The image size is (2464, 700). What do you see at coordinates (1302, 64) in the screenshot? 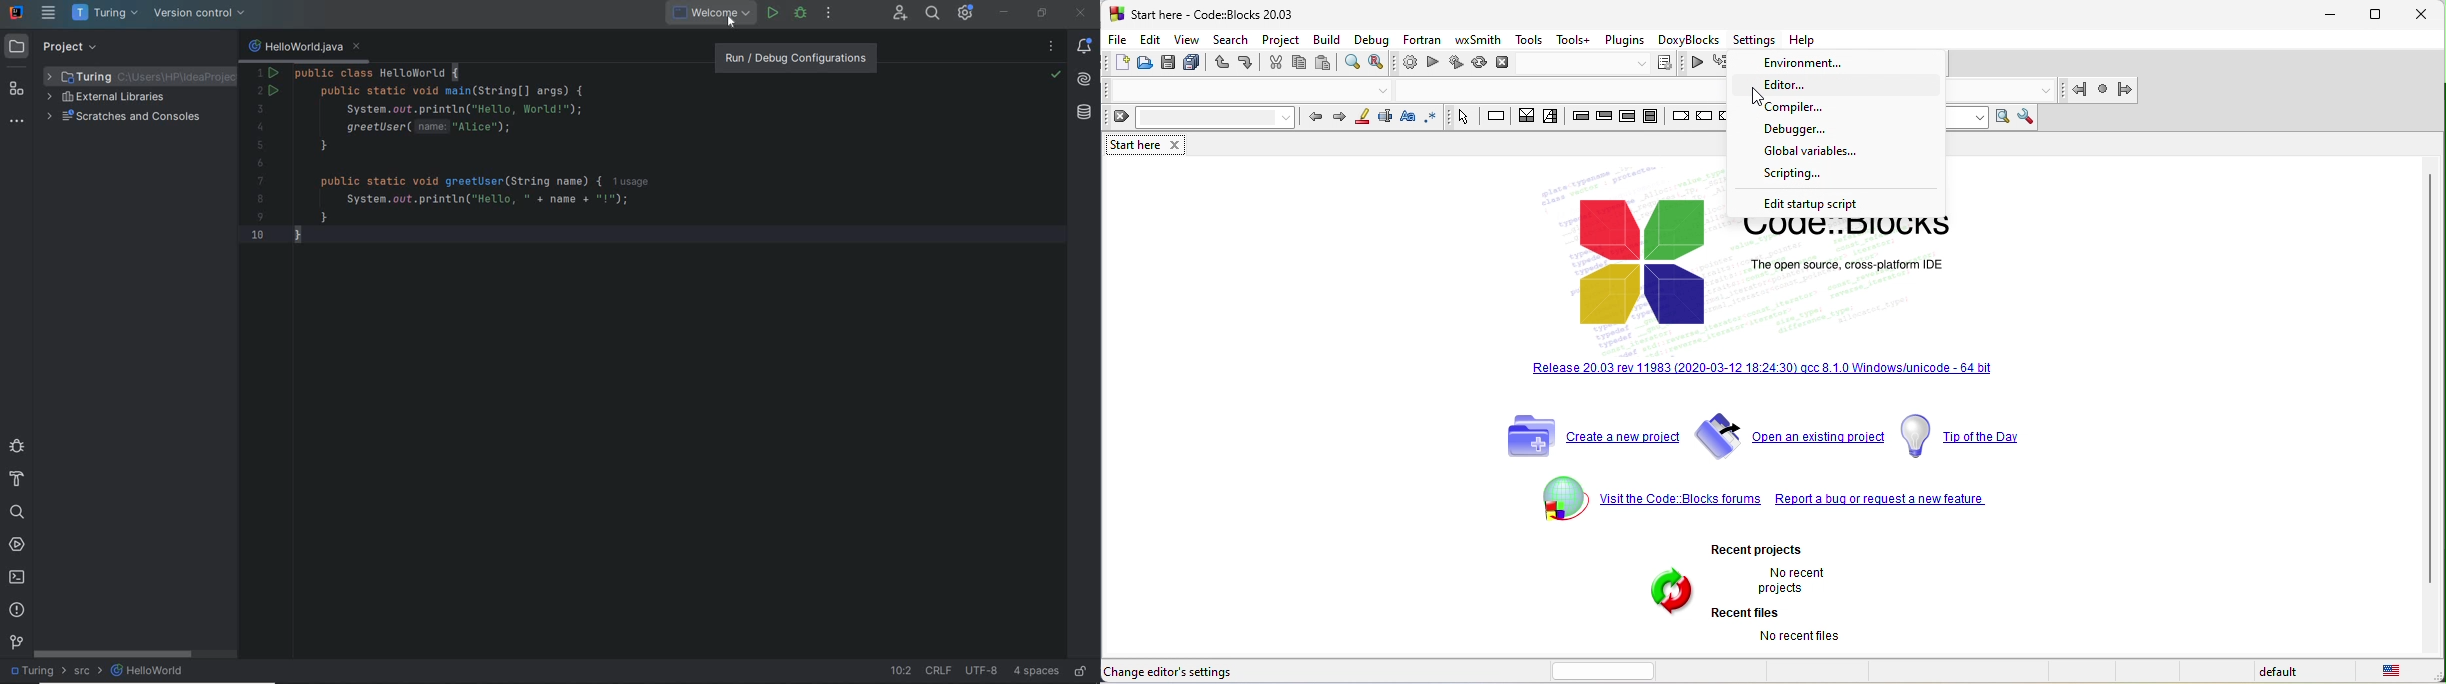
I see `copy` at bounding box center [1302, 64].